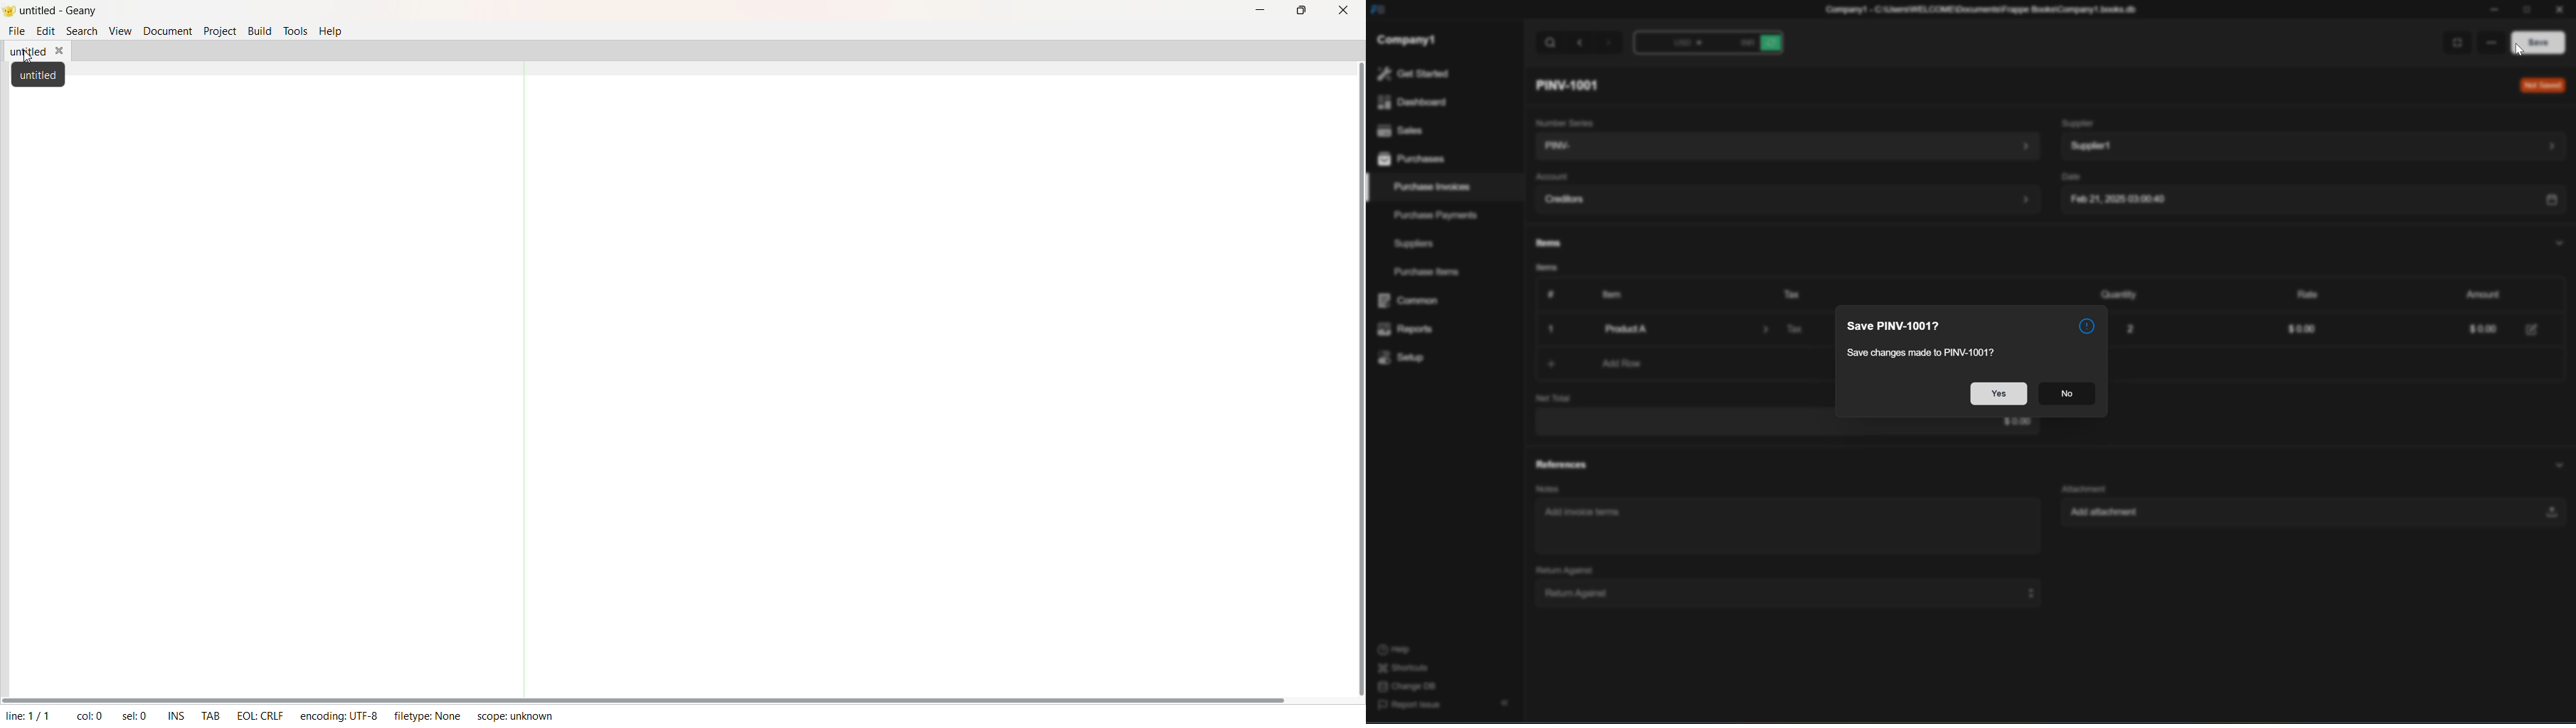  What do you see at coordinates (1553, 398) in the screenshot?
I see `Net Total` at bounding box center [1553, 398].